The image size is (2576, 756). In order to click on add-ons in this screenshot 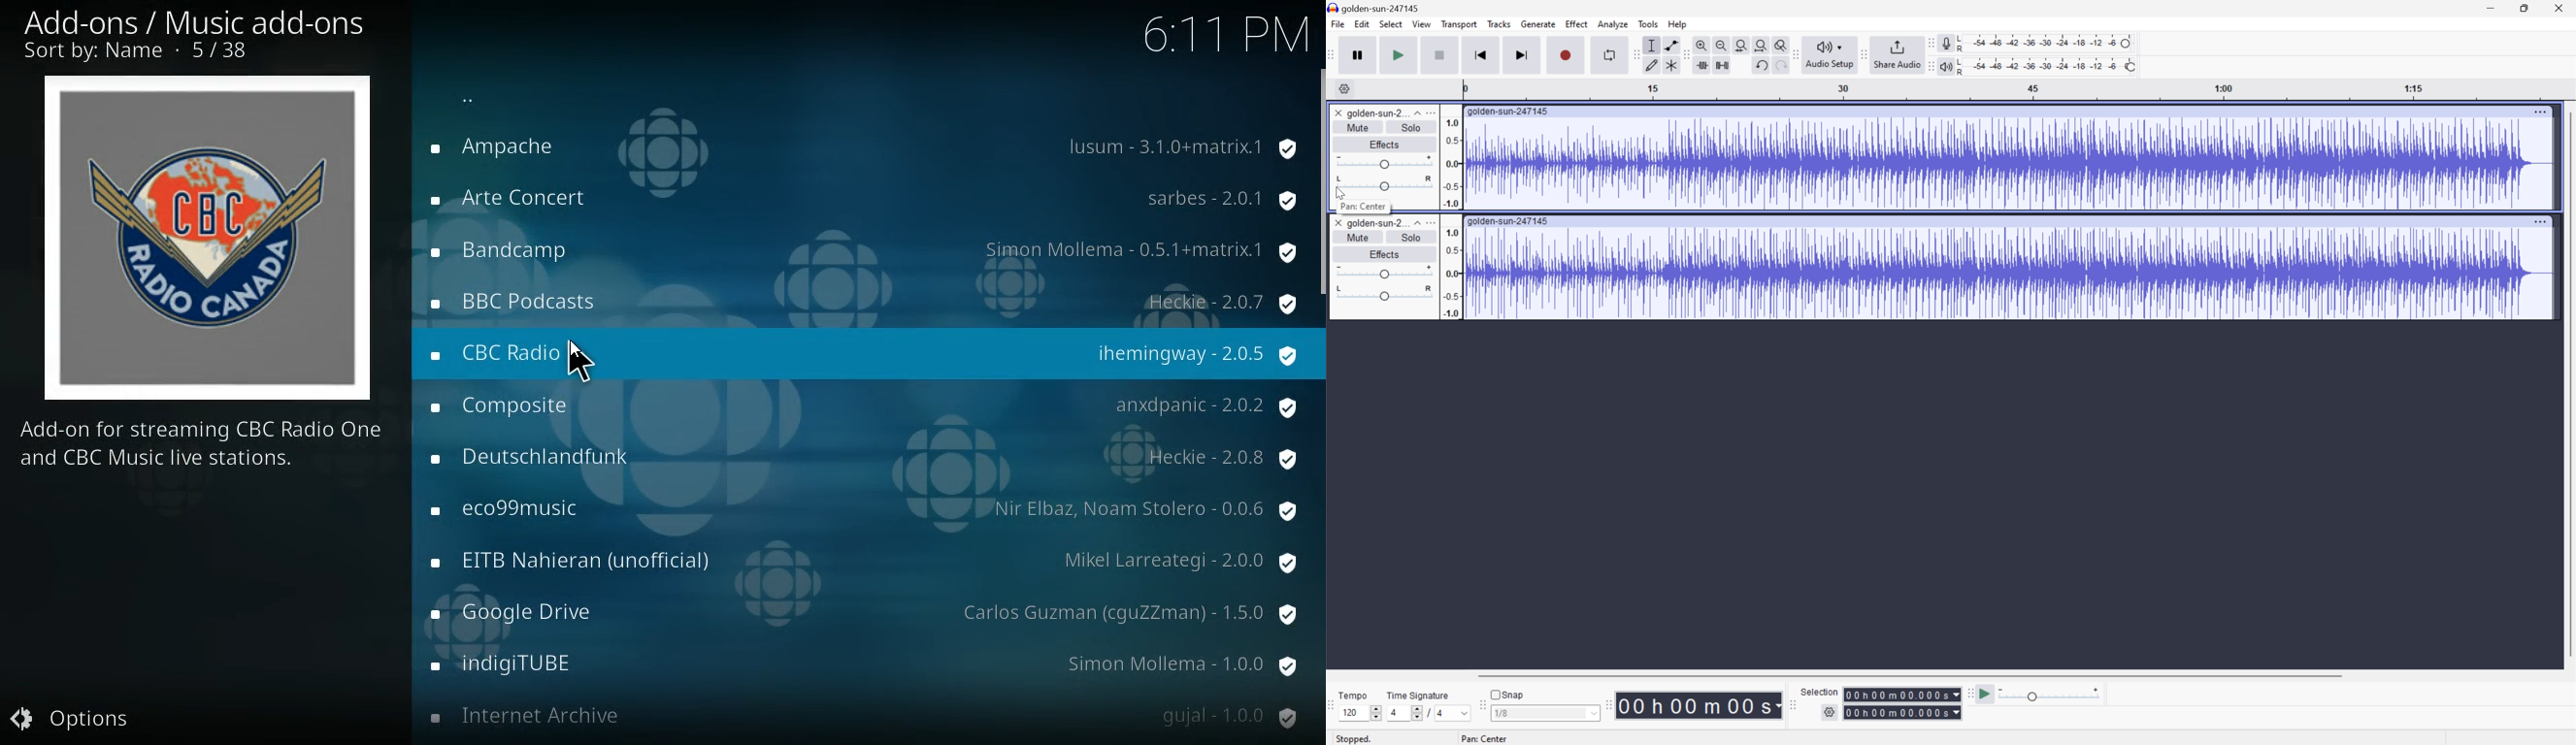, I will do `click(201, 21)`.